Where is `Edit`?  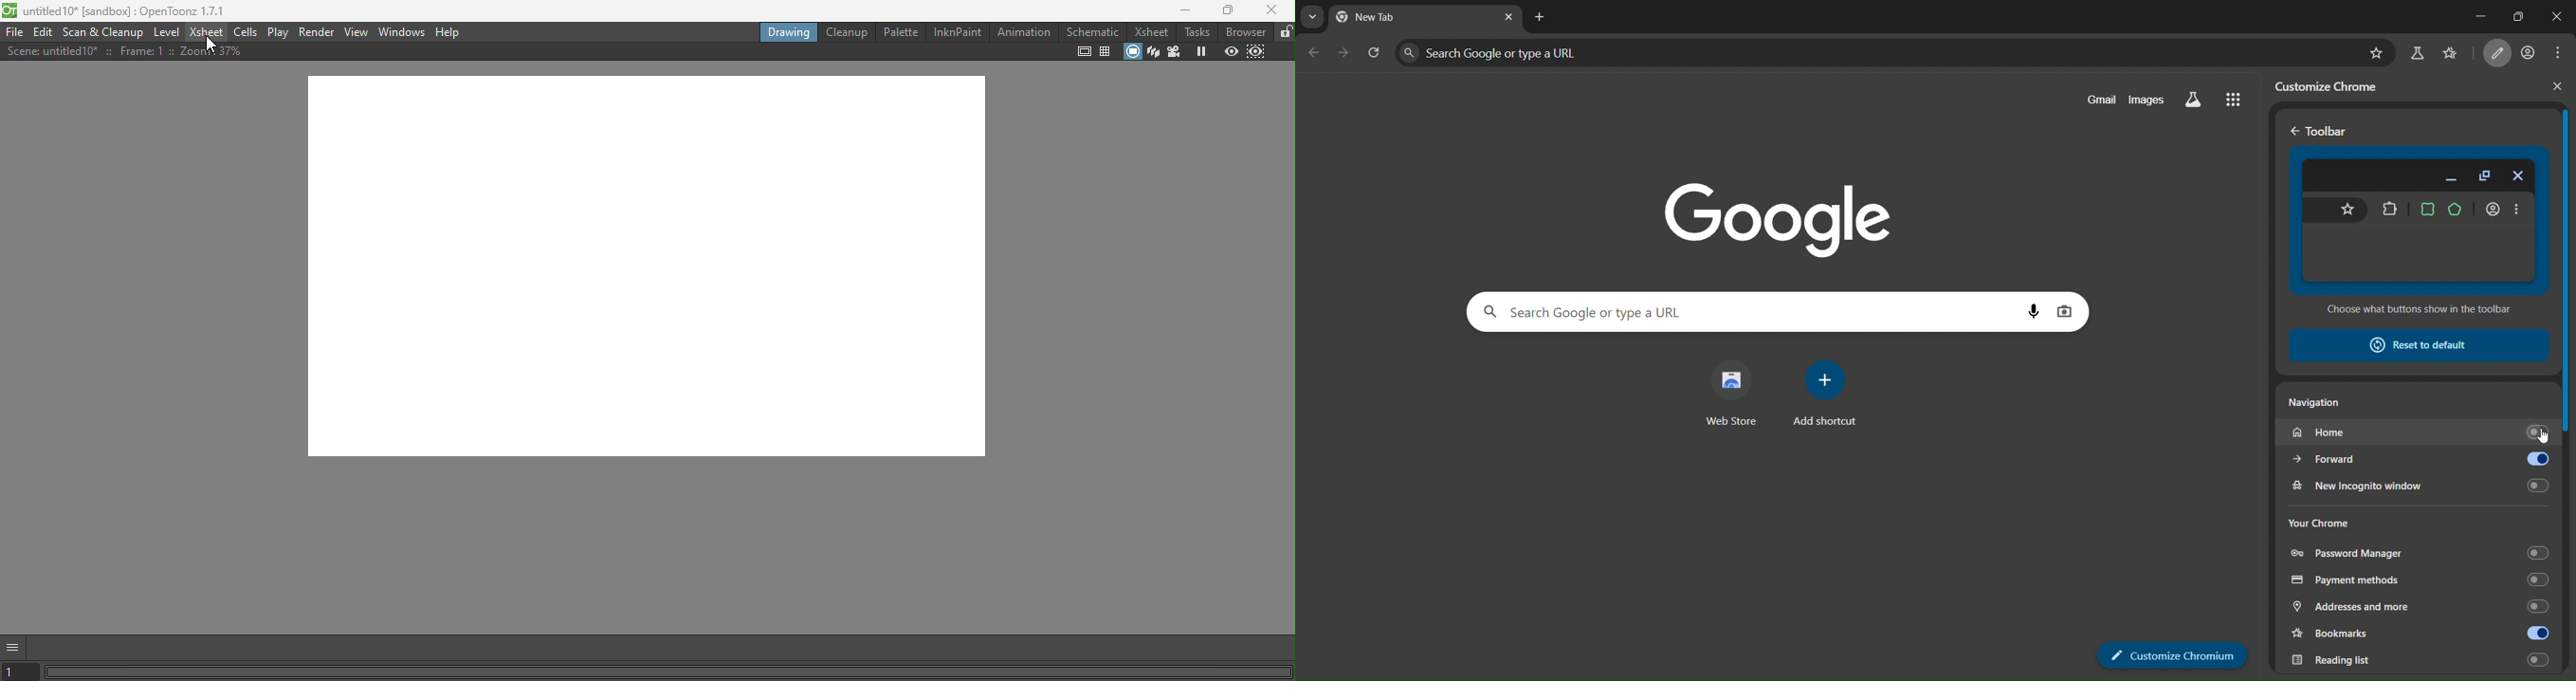
Edit is located at coordinates (46, 33).